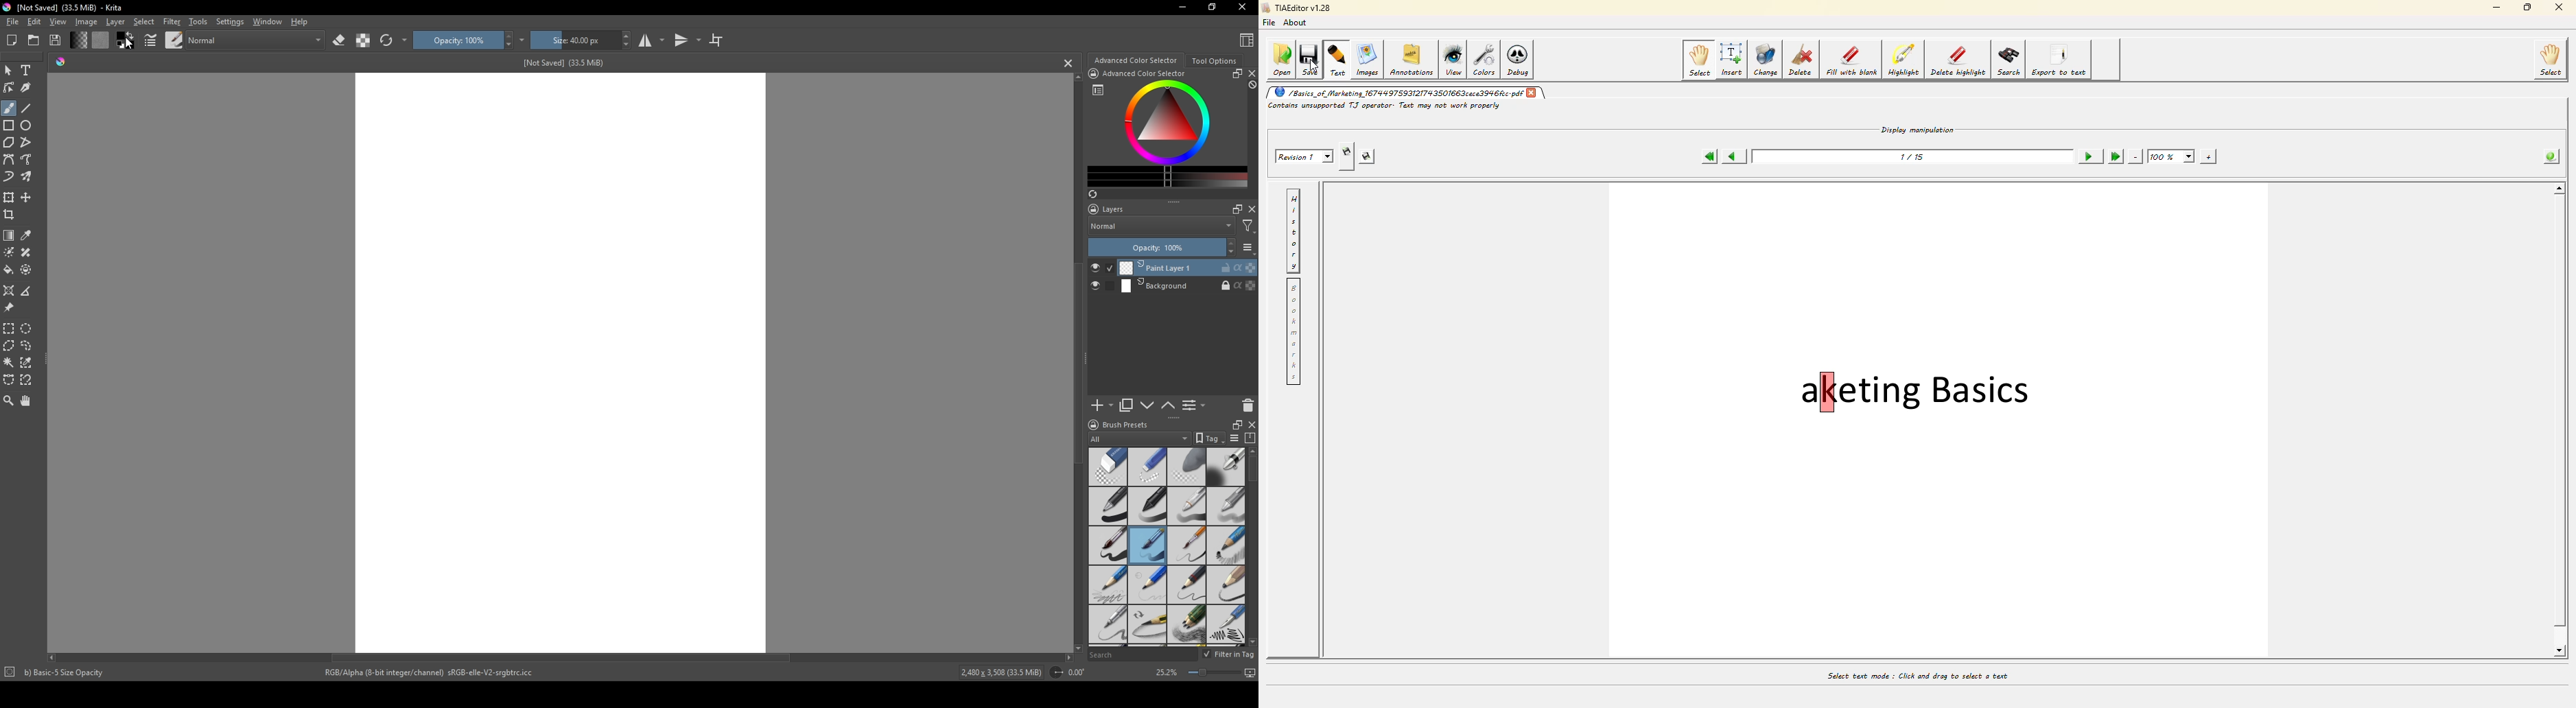 The height and width of the screenshot is (728, 2576). I want to click on pencil, so click(1227, 546).